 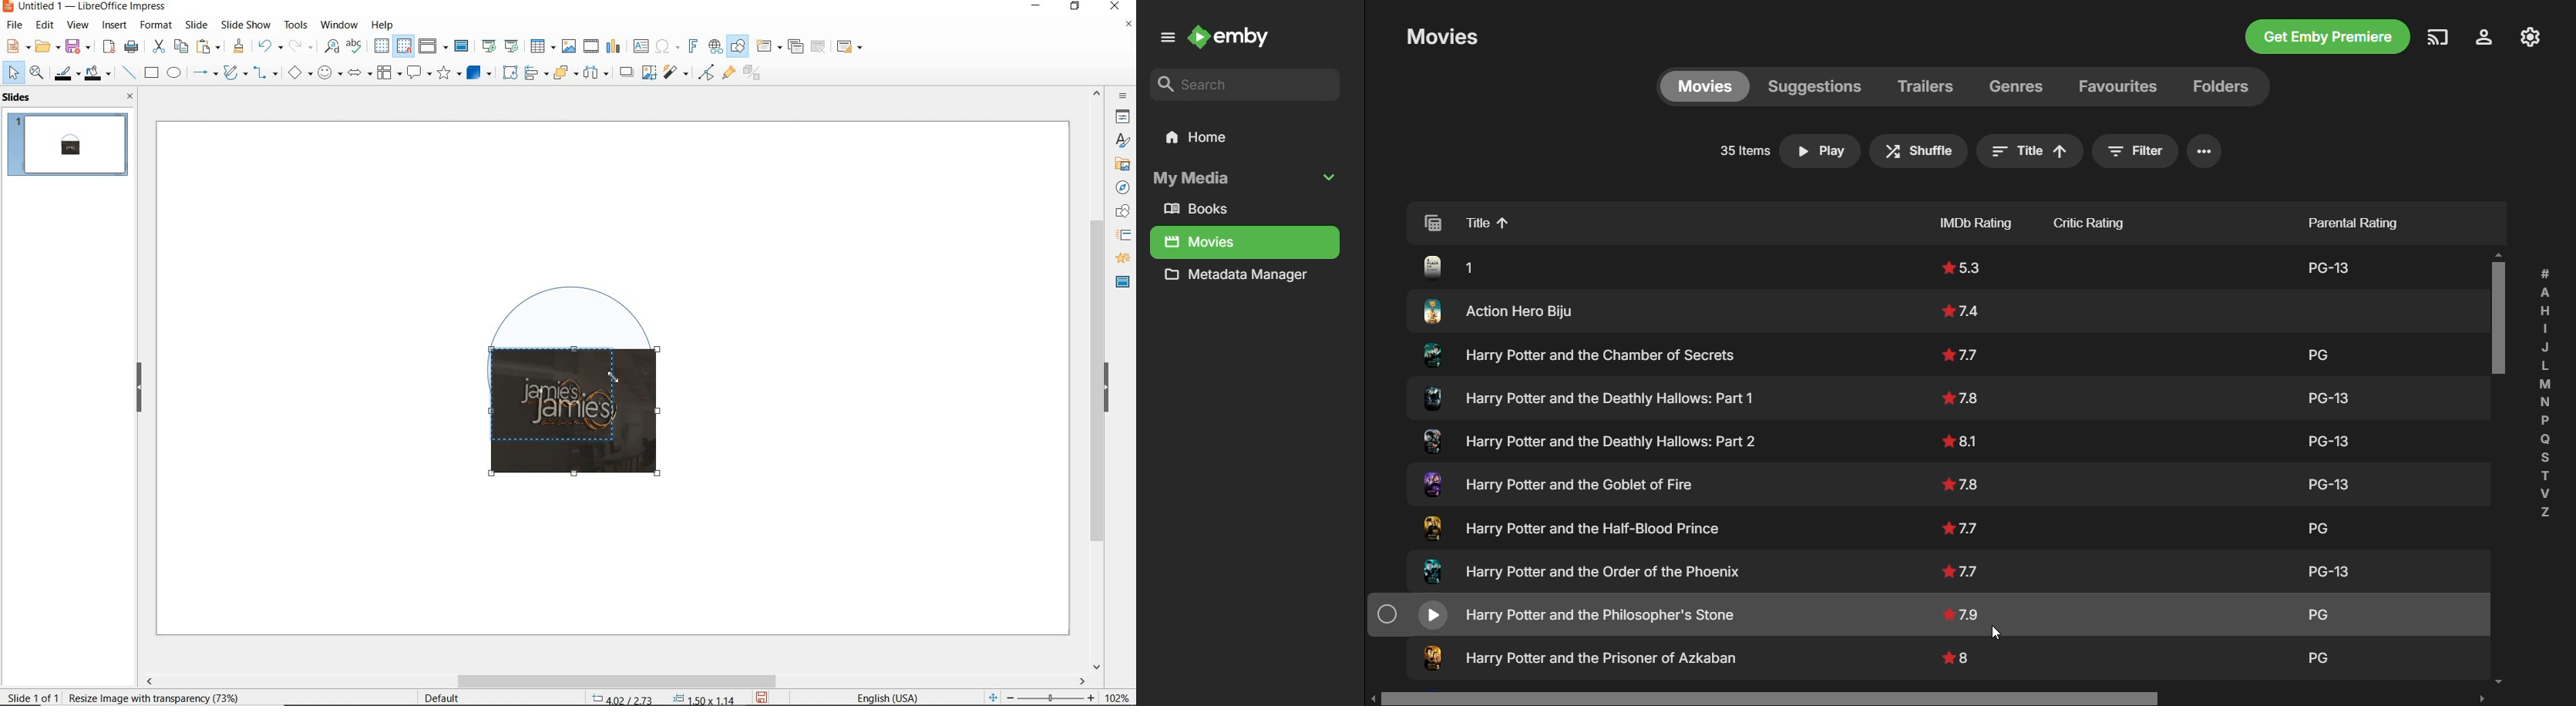 I want to click on insert special characters, so click(x=665, y=45).